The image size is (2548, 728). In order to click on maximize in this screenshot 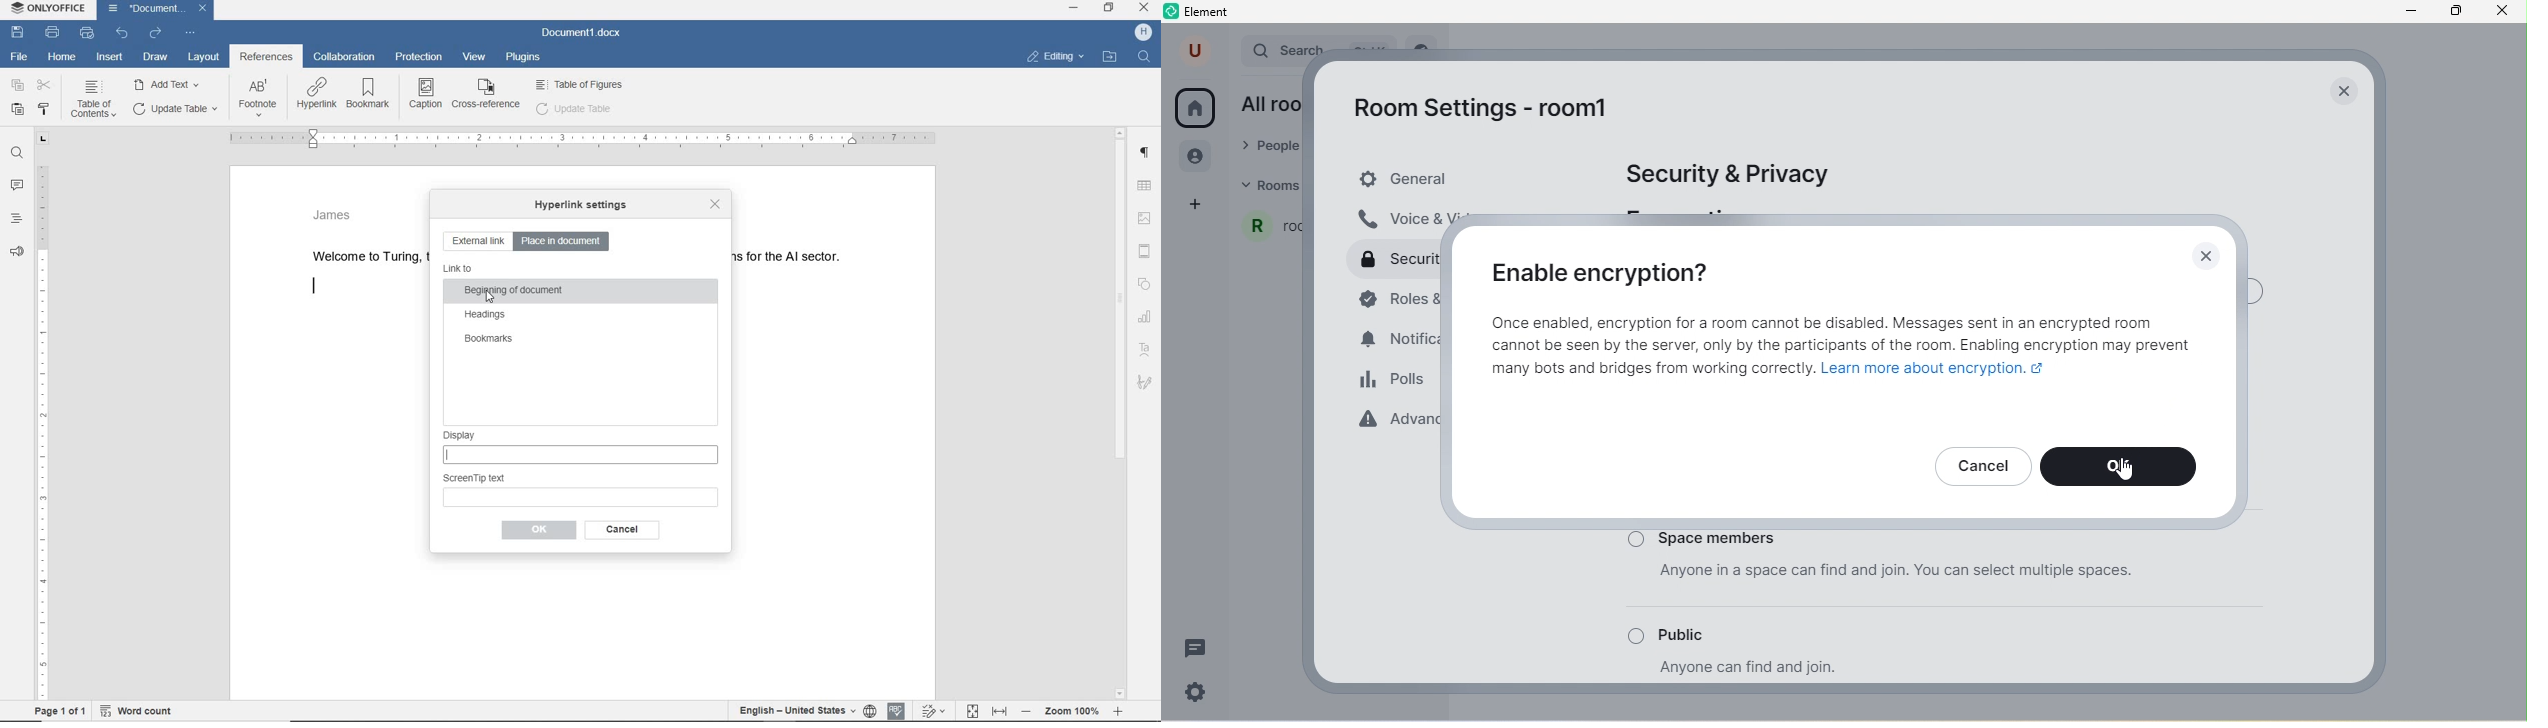, I will do `click(2459, 13)`.